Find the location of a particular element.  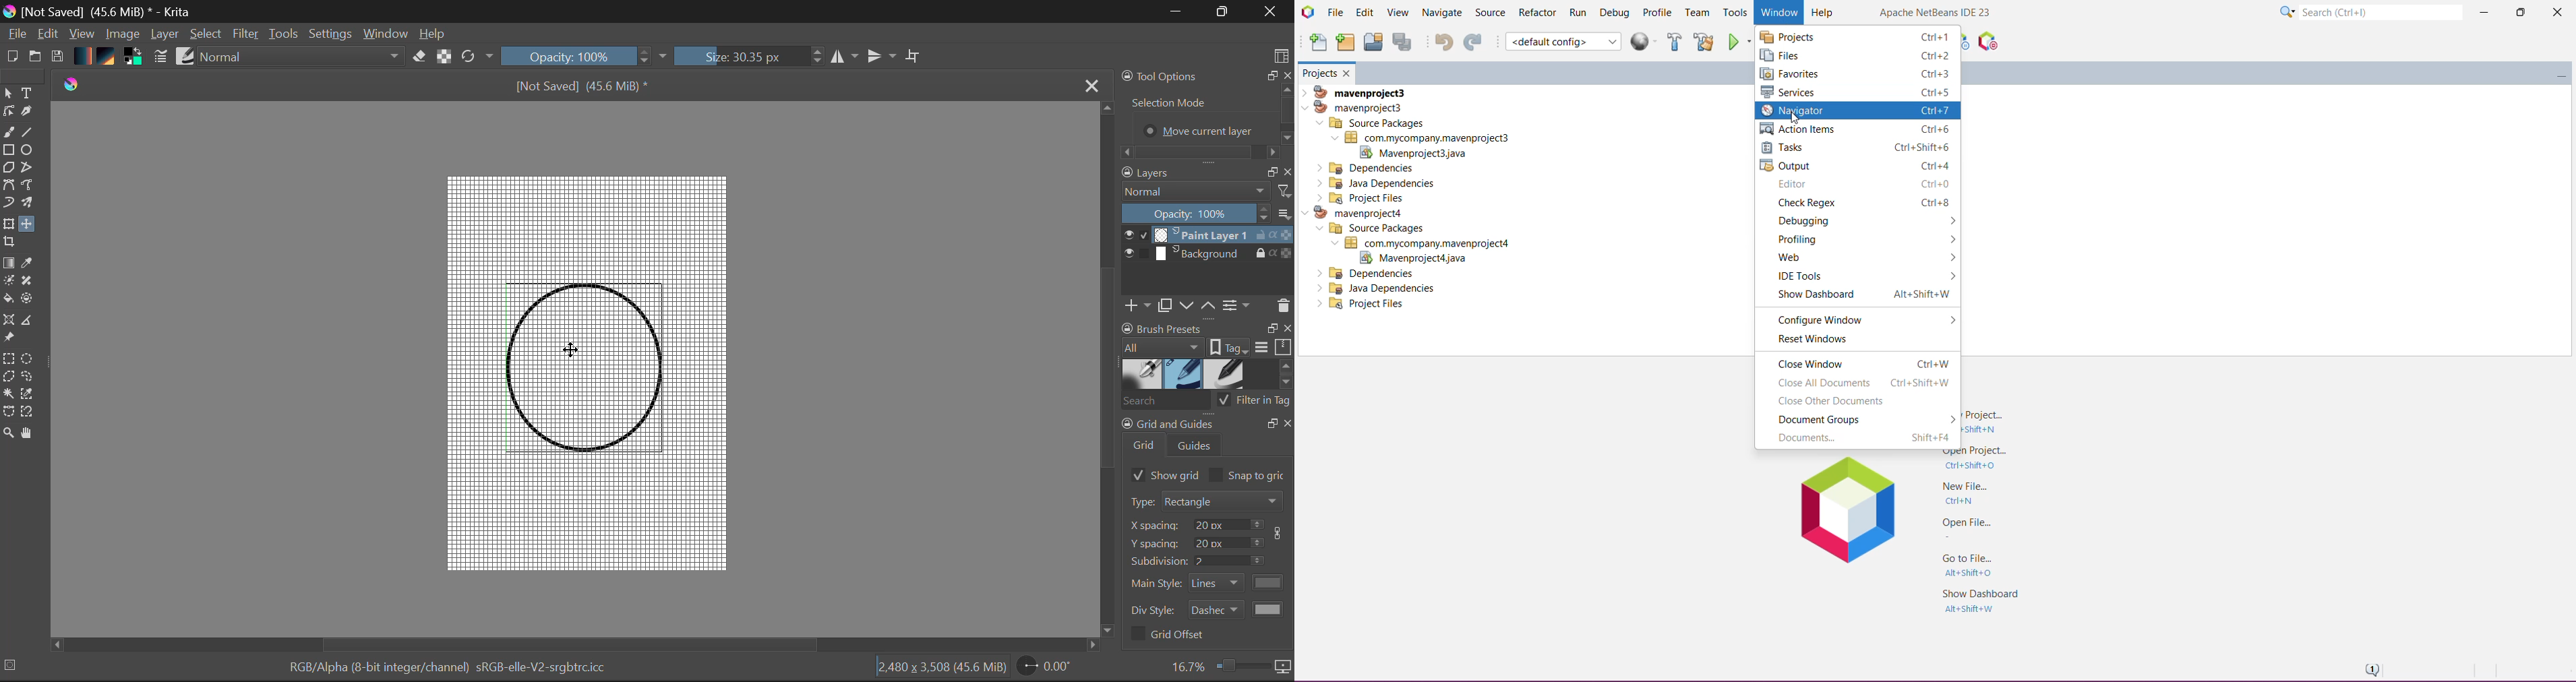

Tools is located at coordinates (1734, 13).